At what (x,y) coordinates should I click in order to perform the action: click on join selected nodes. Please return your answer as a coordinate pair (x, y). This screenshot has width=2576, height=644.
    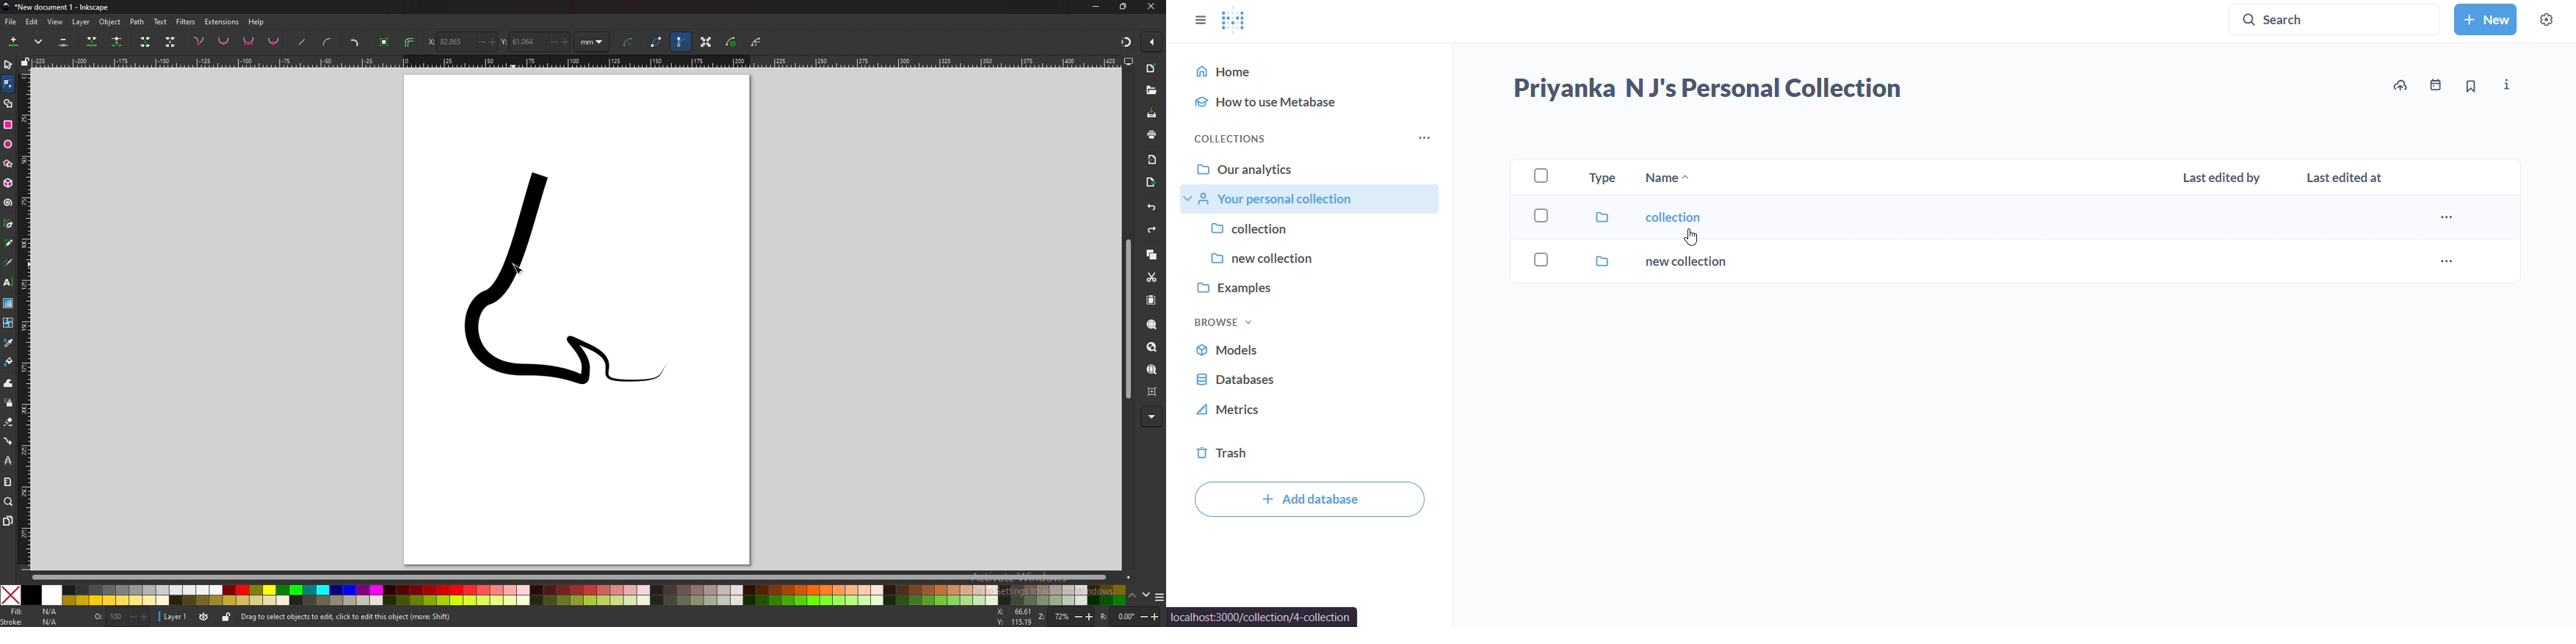
    Looking at the image, I should click on (92, 41).